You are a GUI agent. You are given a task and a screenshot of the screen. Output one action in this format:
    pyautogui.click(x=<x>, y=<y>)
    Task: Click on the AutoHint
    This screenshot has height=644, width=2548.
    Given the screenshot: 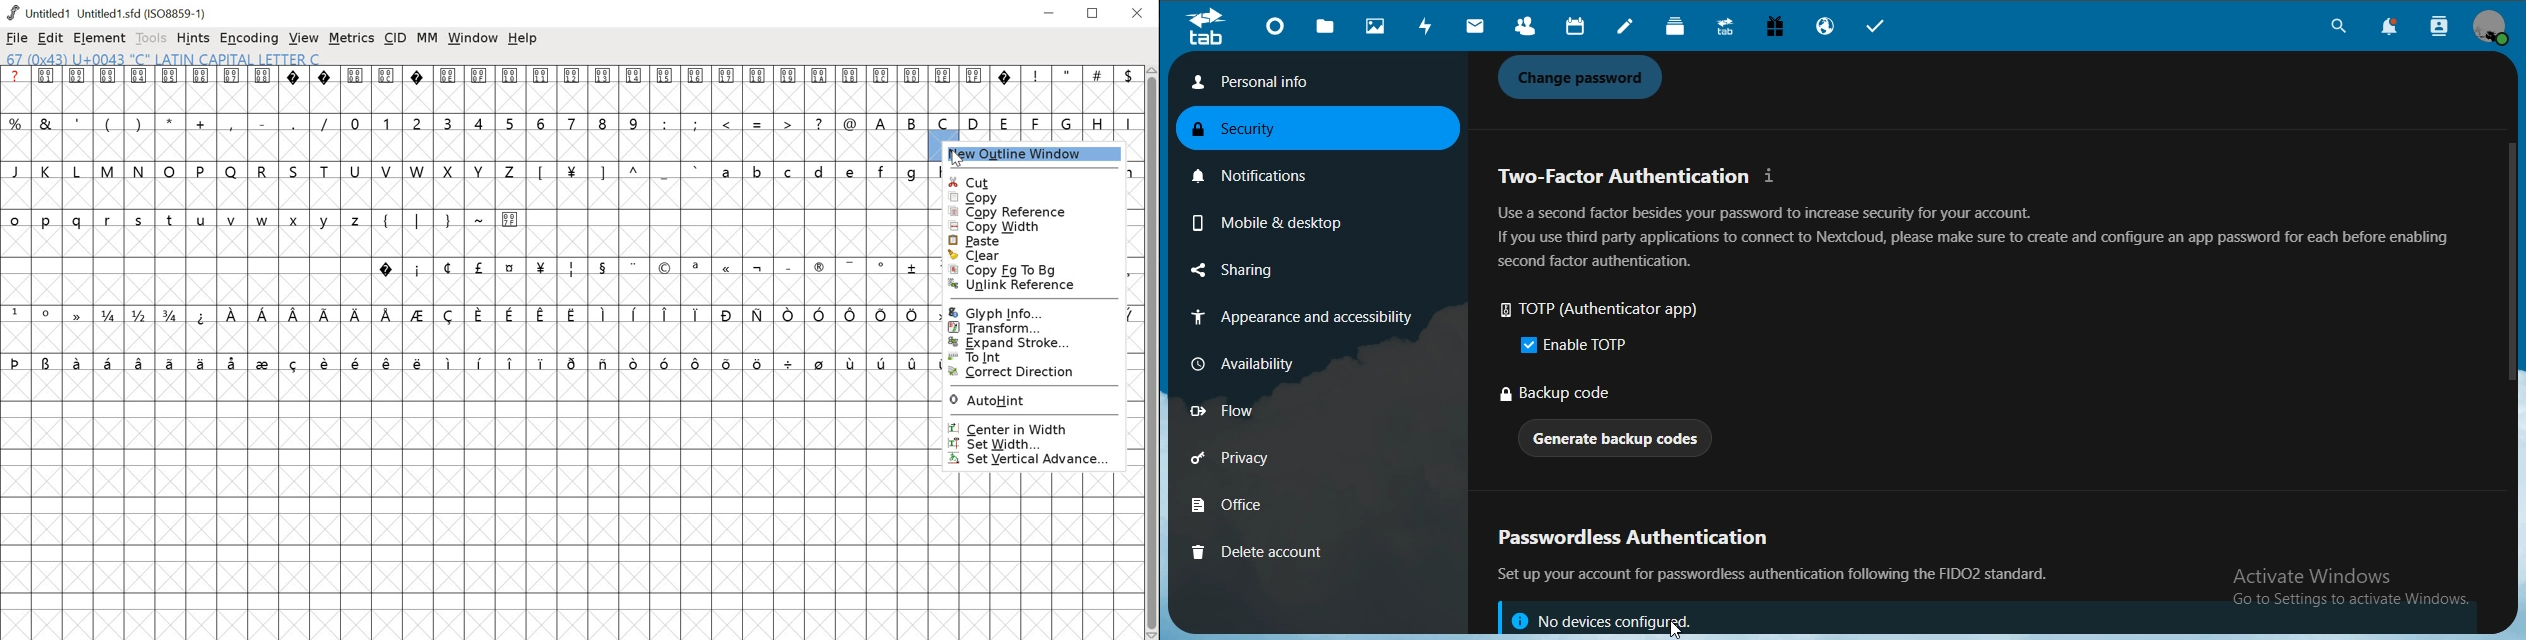 What is the action you would take?
    pyautogui.click(x=1033, y=399)
    